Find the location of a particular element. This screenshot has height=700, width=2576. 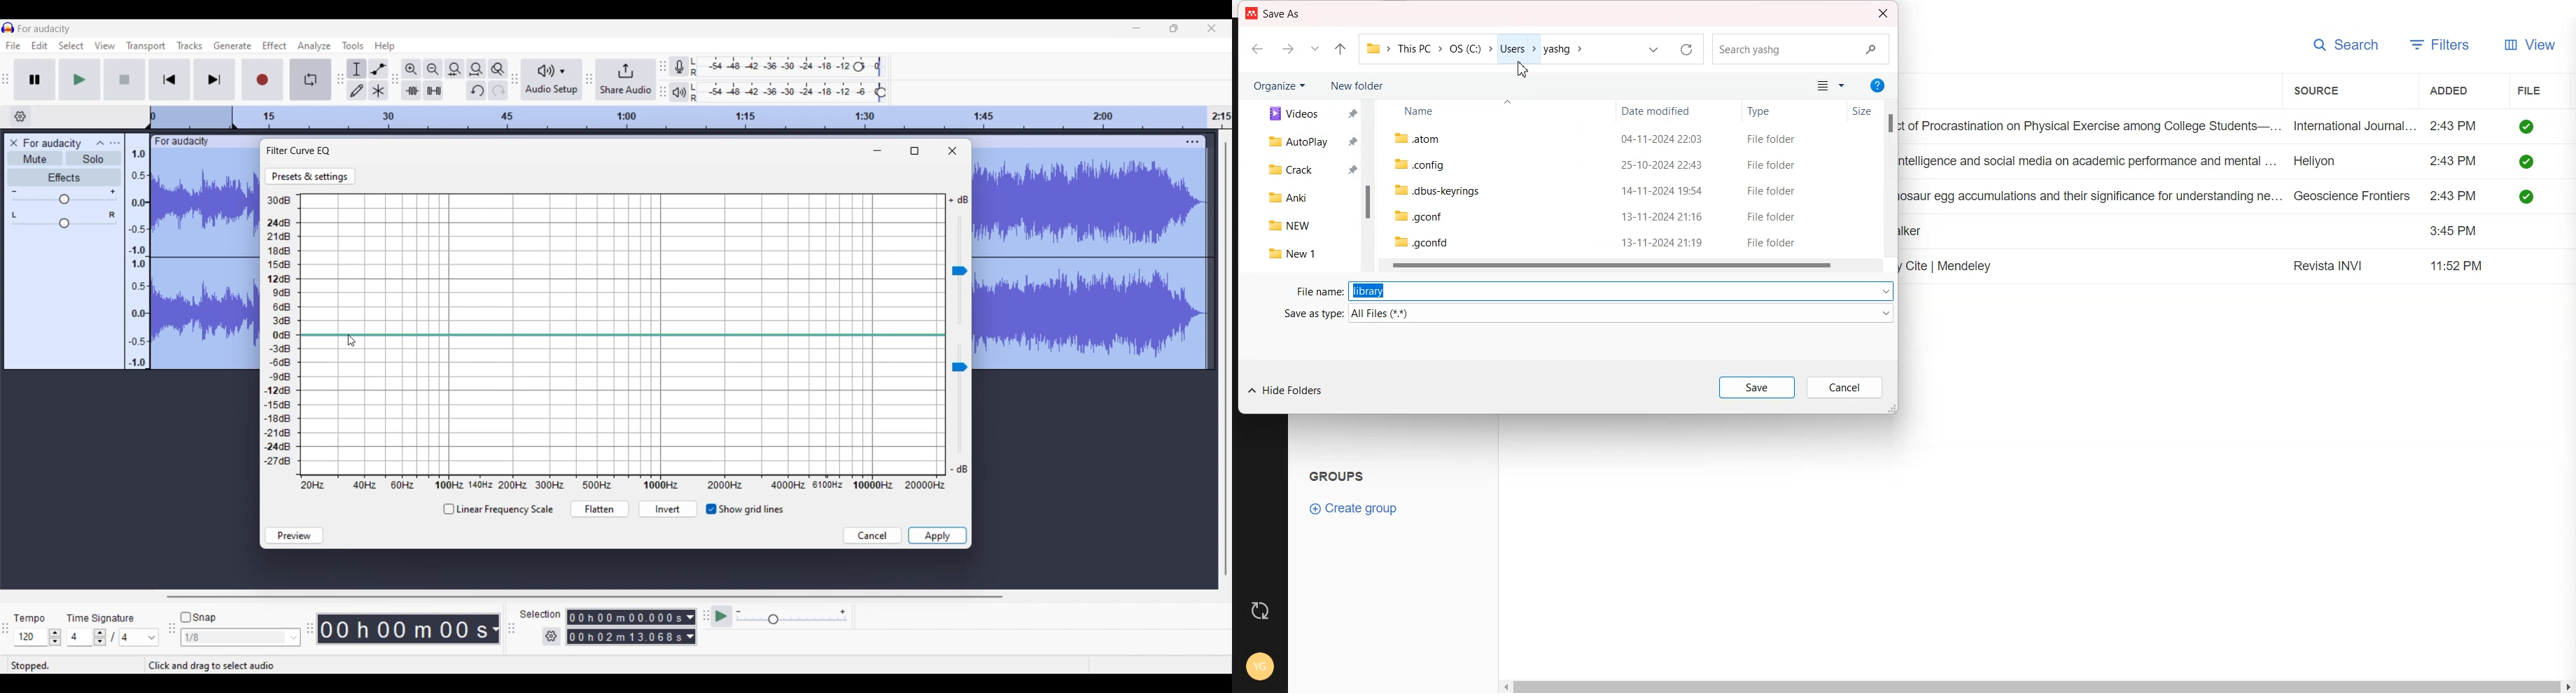

Organize is located at coordinates (1281, 85).